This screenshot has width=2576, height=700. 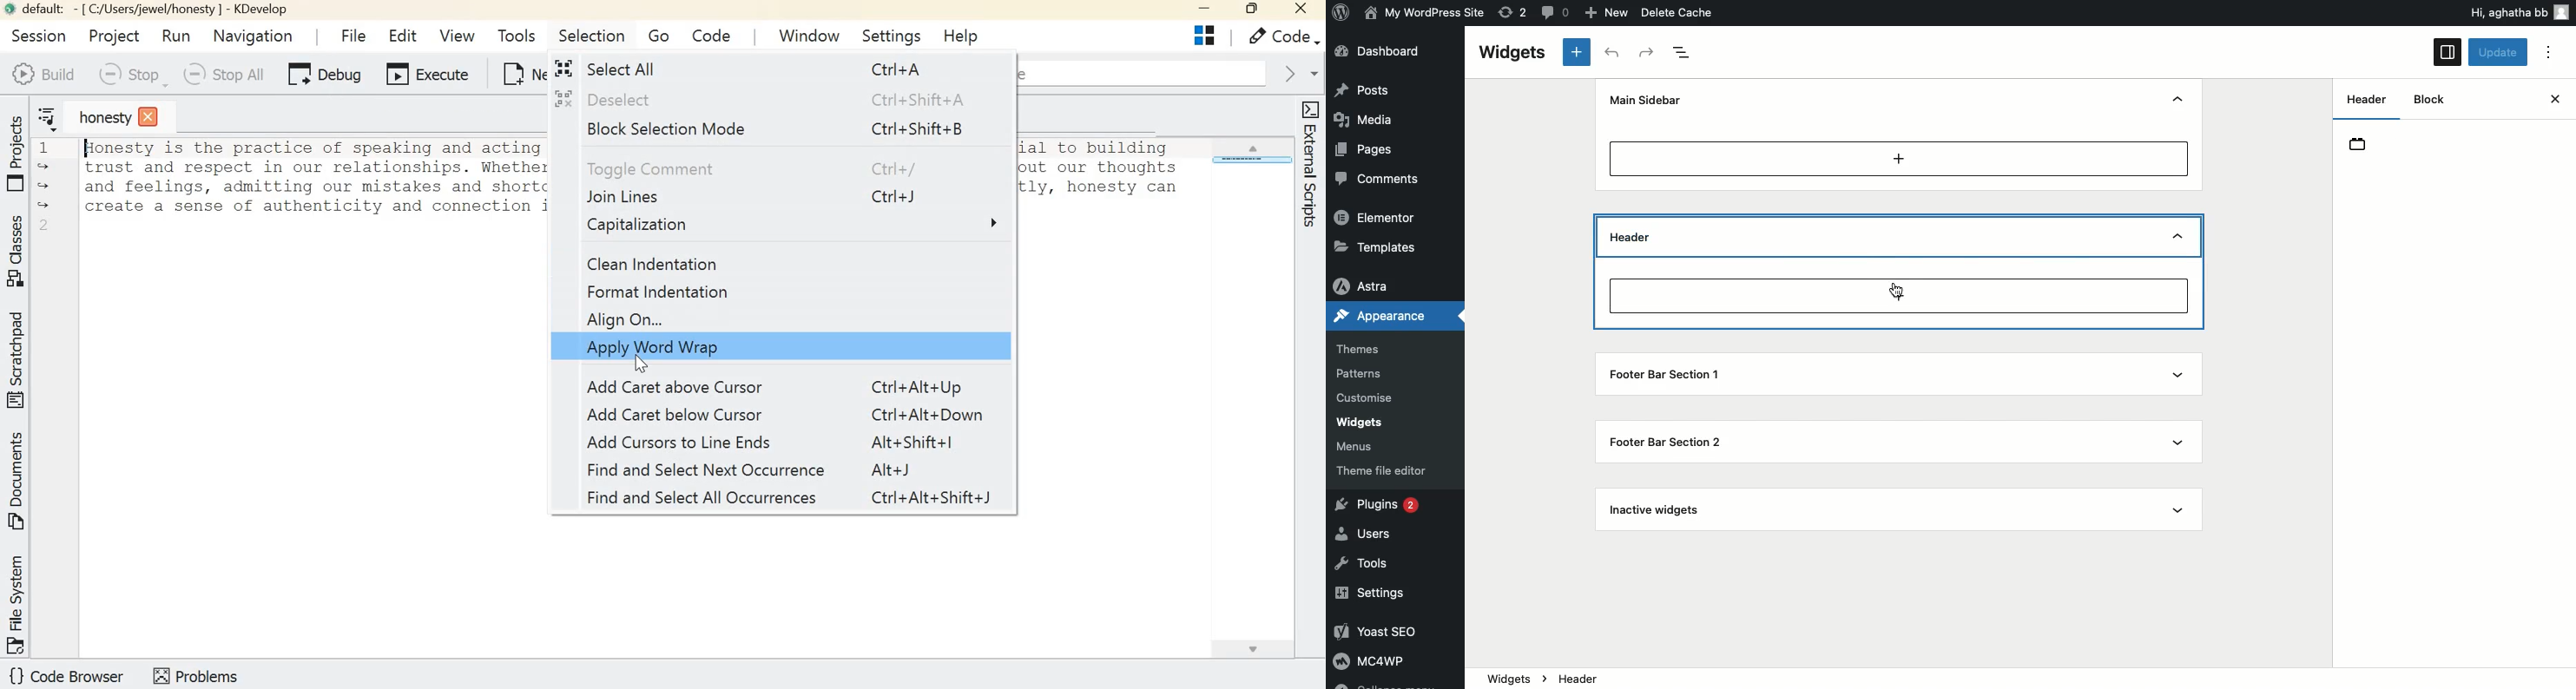 What do you see at coordinates (1683, 53) in the screenshot?
I see `Document overview` at bounding box center [1683, 53].